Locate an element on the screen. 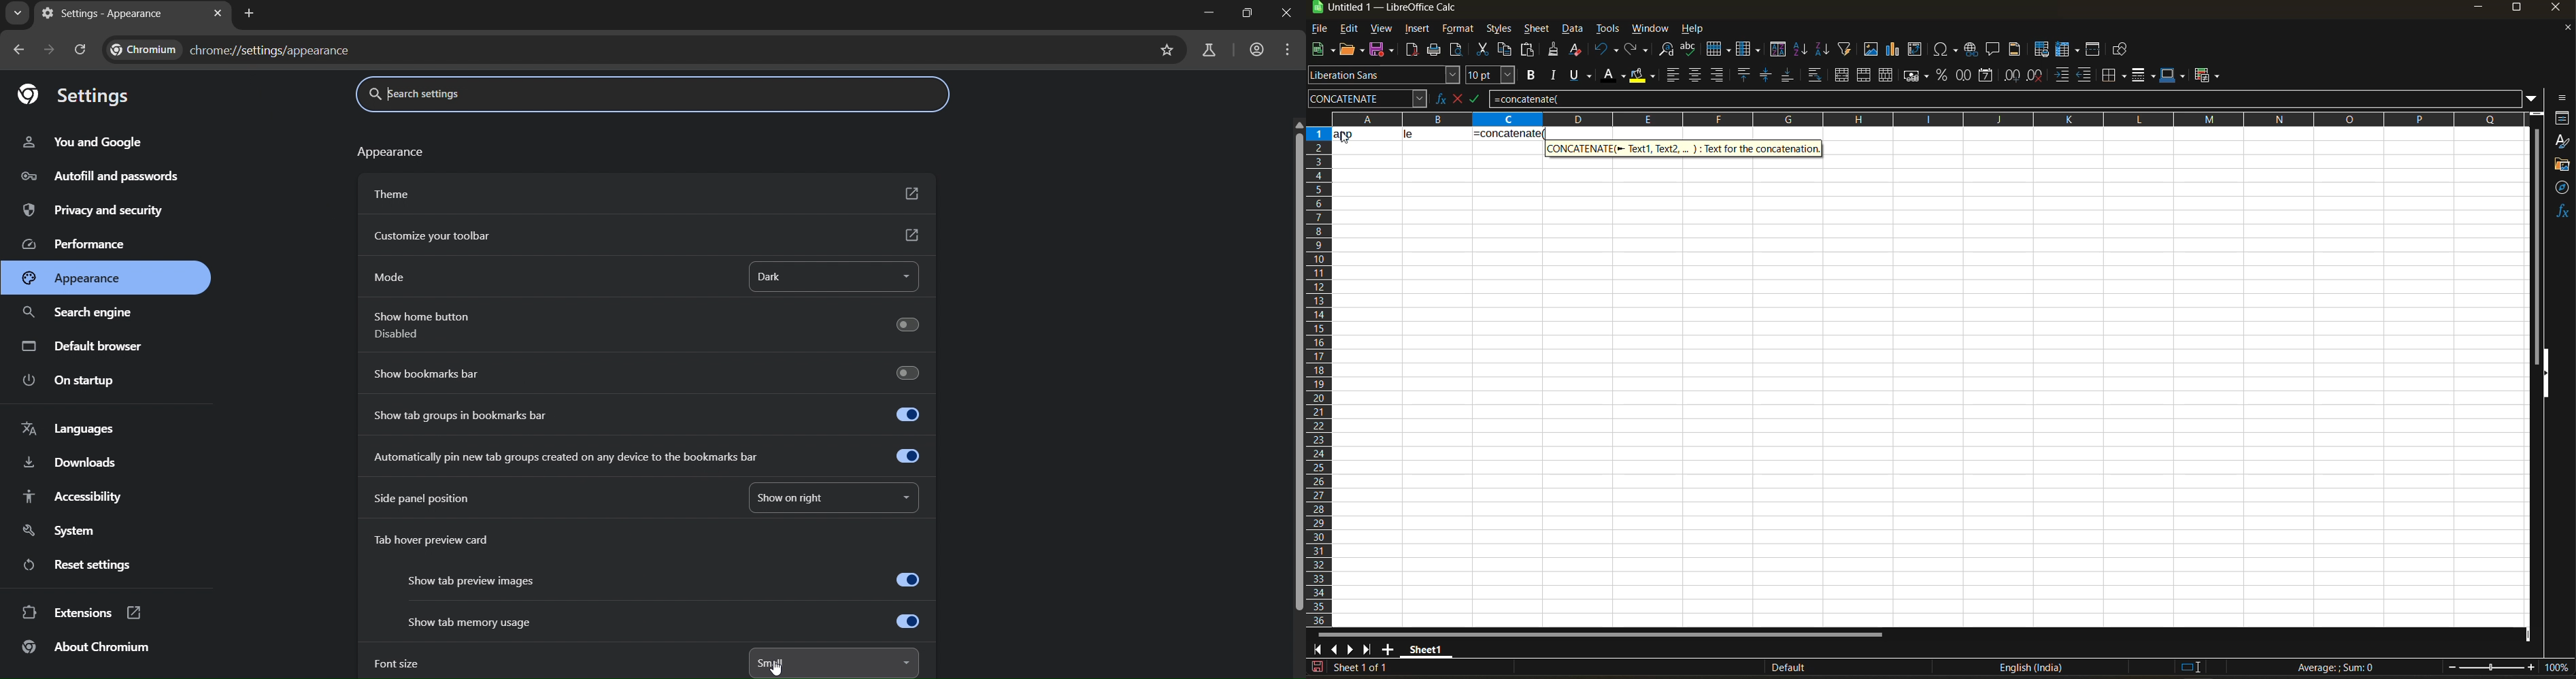 Image resolution: width=2576 pixels, height=700 pixels. minimize is located at coordinates (2477, 8).